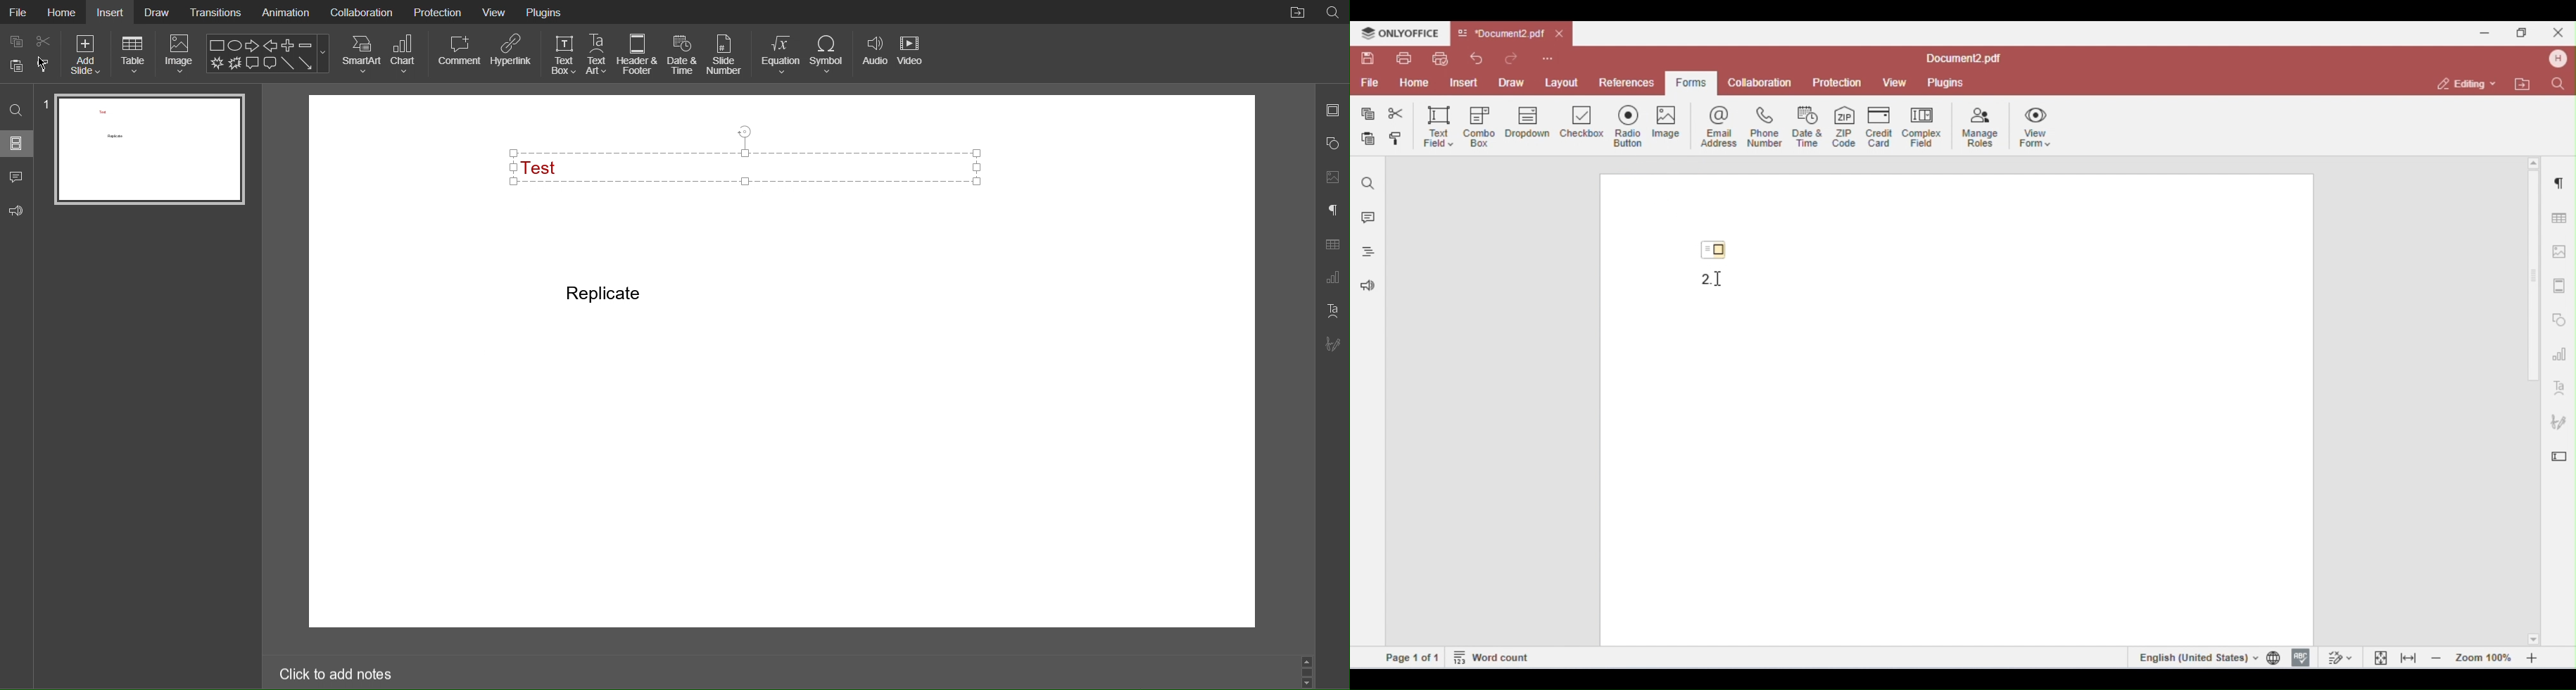  Describe the element at coordinates (638, 55) in the screenshot. I see `Header & Footer` at that location.